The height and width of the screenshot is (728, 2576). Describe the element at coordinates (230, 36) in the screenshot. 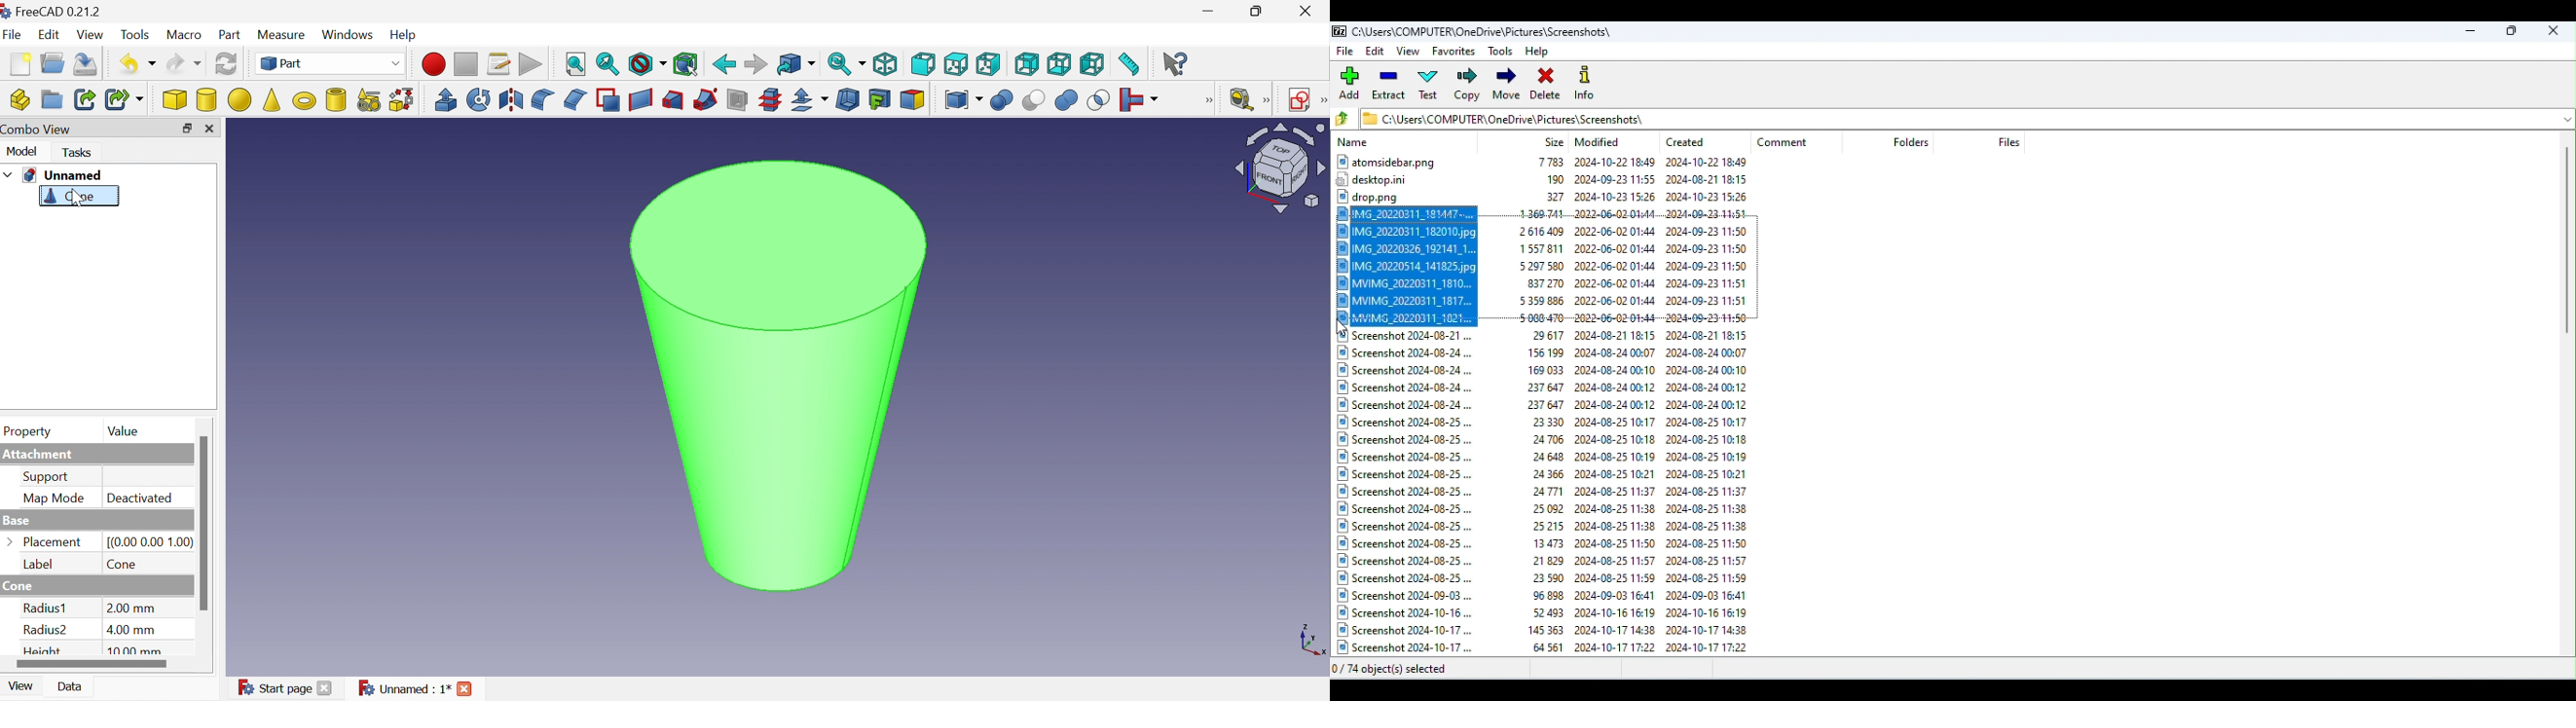

I see `Part` at that location.